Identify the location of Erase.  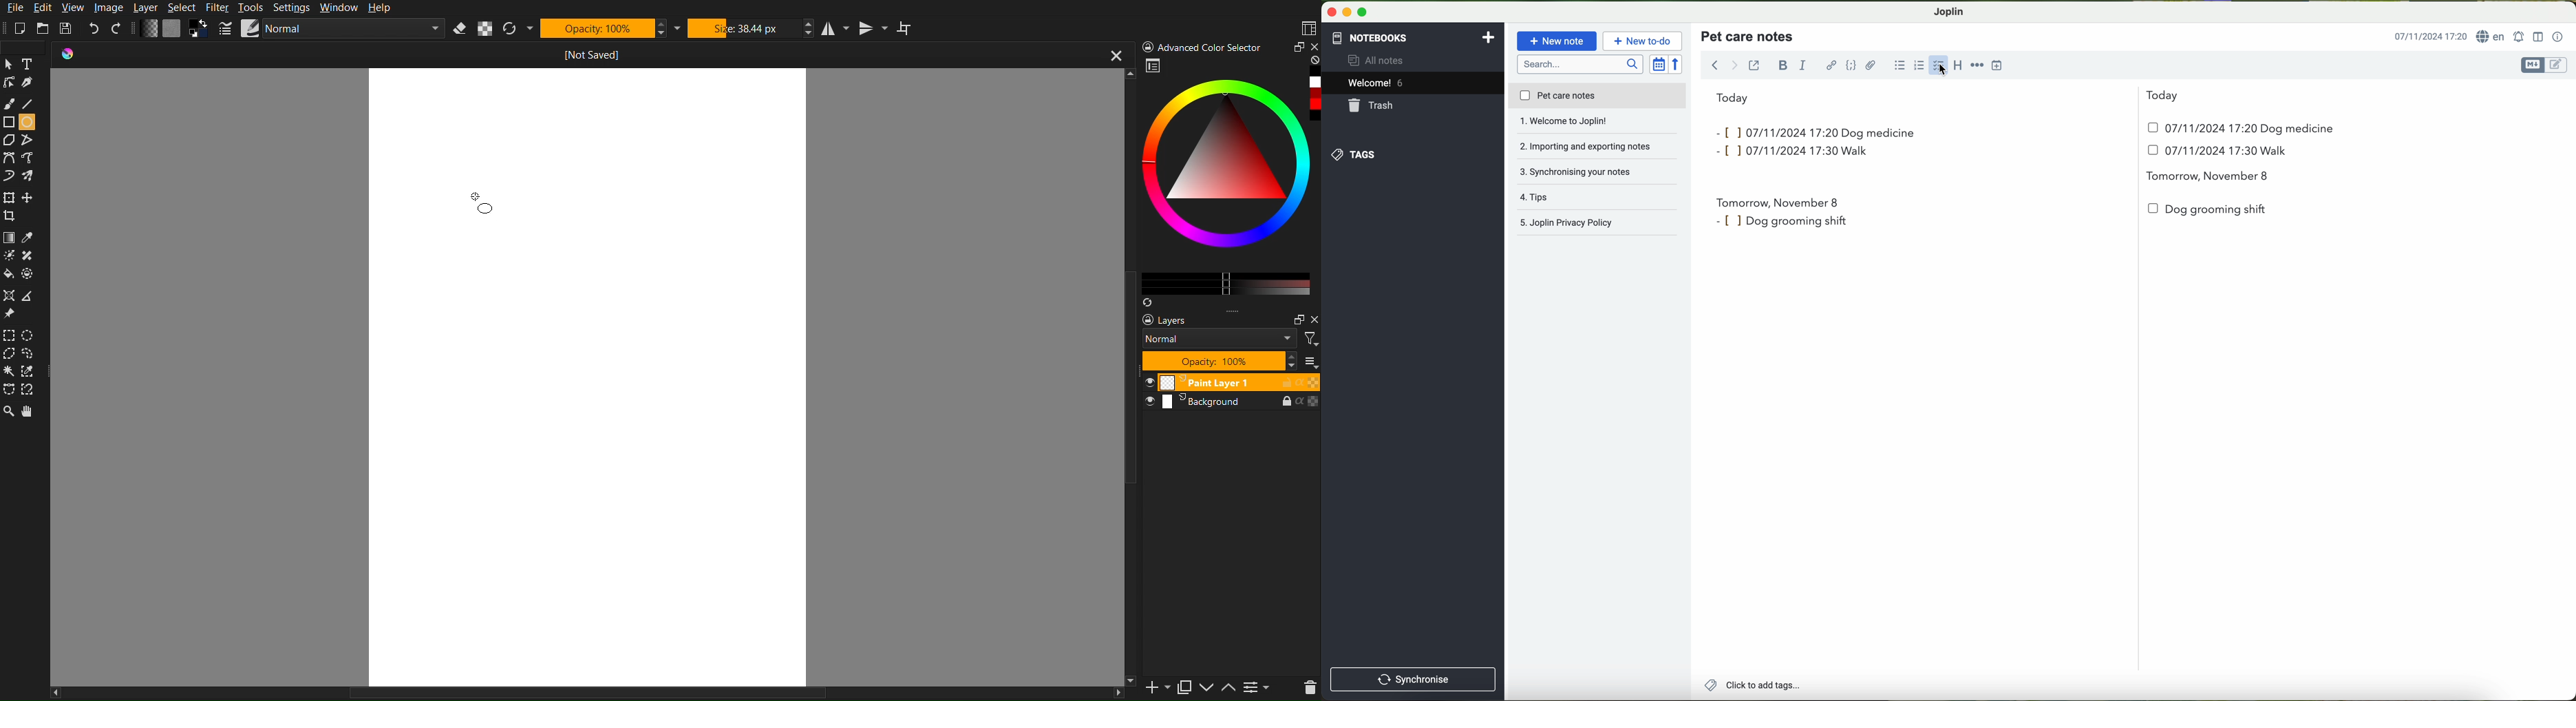
(458, 30).